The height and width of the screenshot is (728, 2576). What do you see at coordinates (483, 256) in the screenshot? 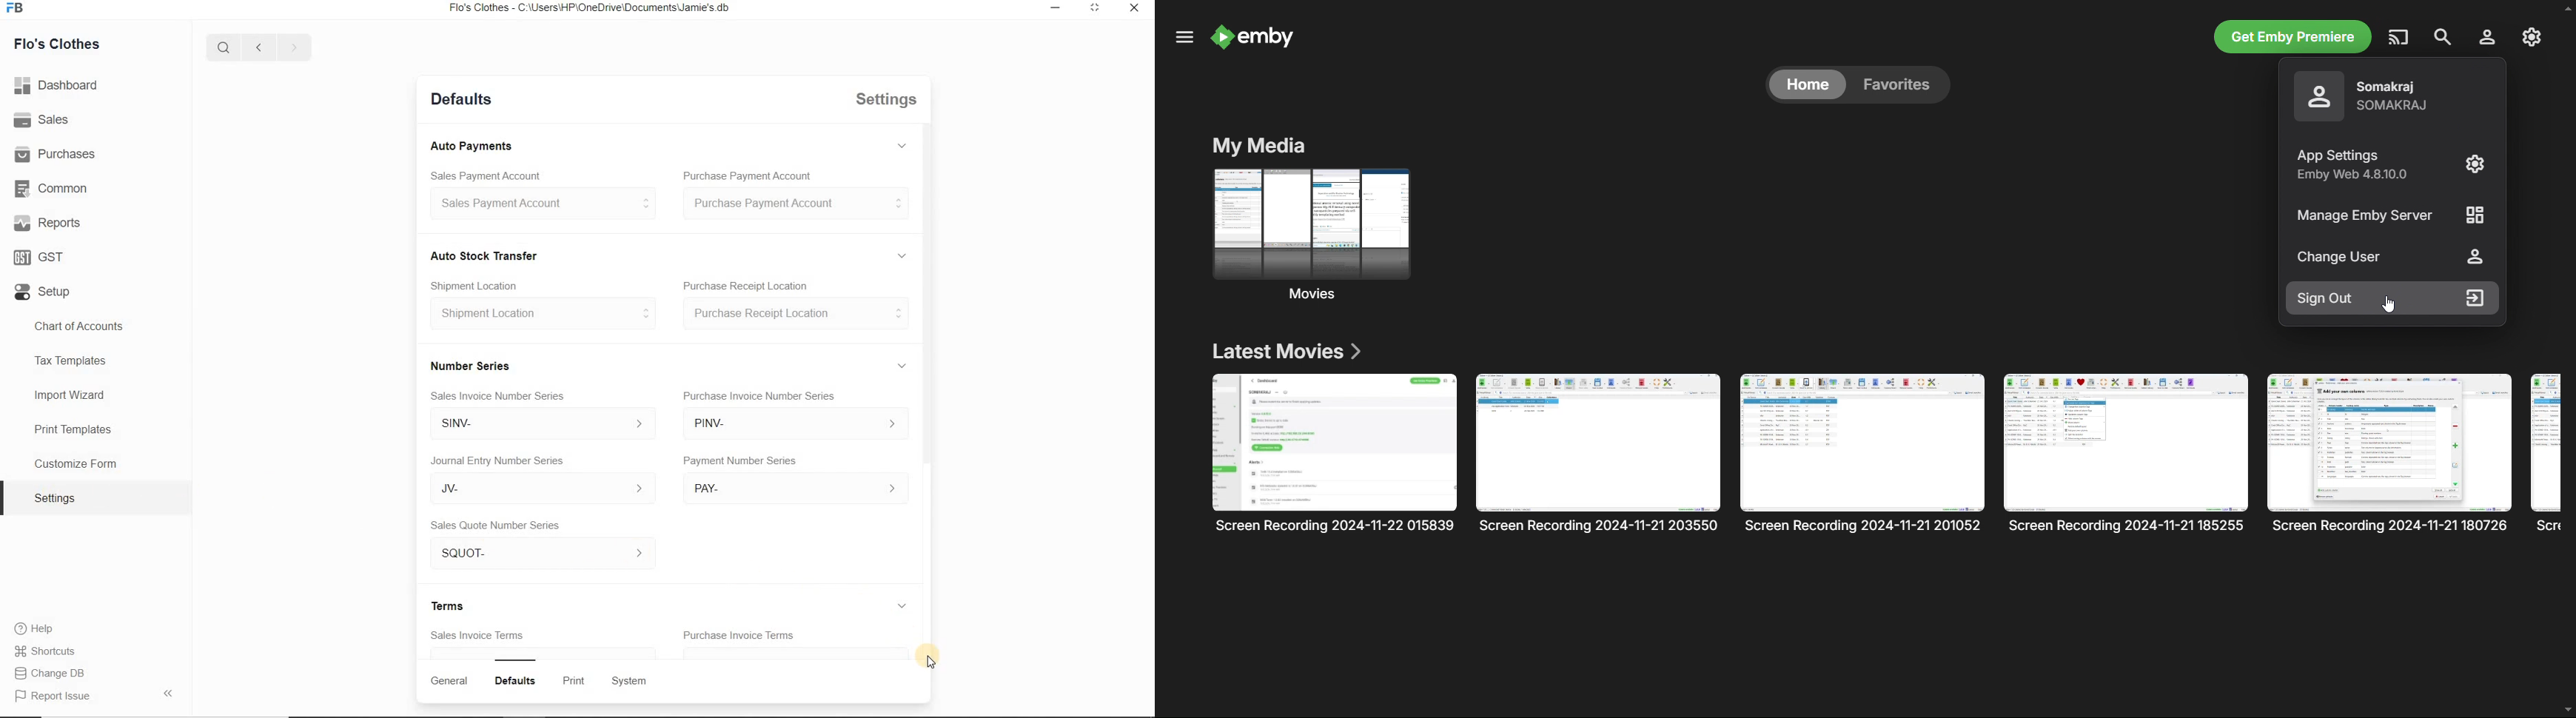
I see `Auto Stock Transfer` at bounding box center [483, 256].